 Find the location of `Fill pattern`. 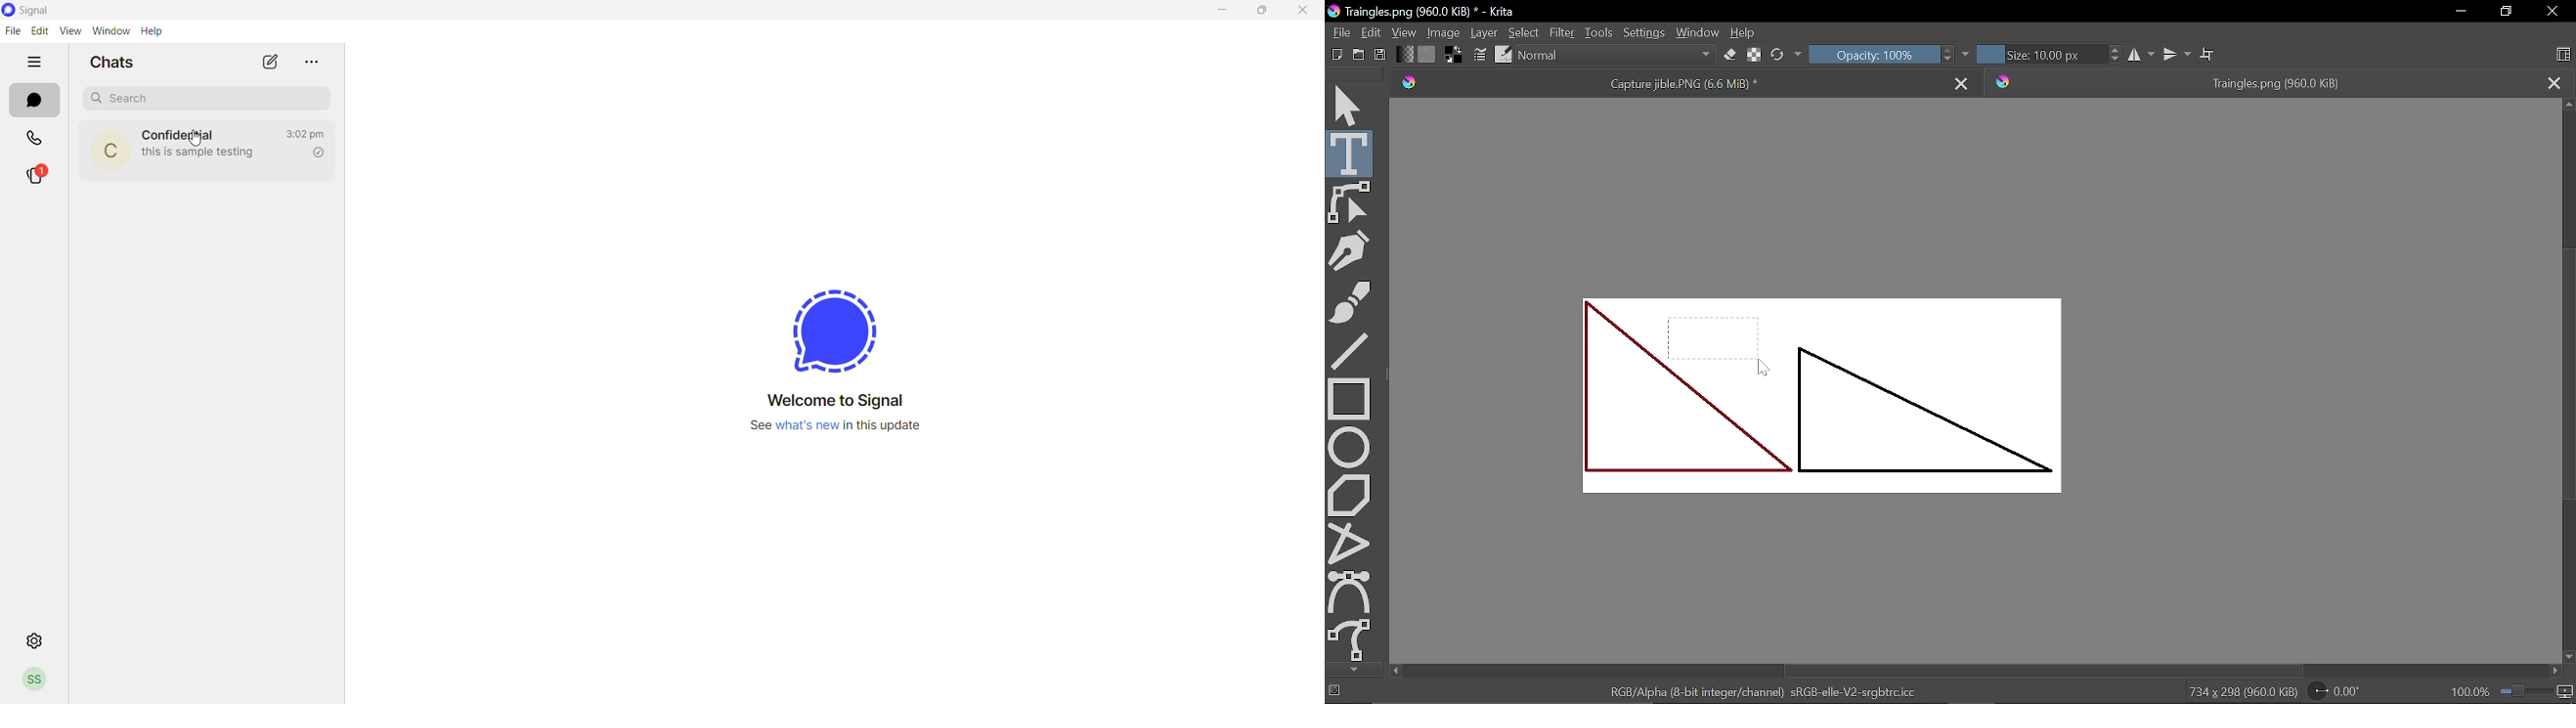

Fill pattern is located at coordinates (1426, 55).